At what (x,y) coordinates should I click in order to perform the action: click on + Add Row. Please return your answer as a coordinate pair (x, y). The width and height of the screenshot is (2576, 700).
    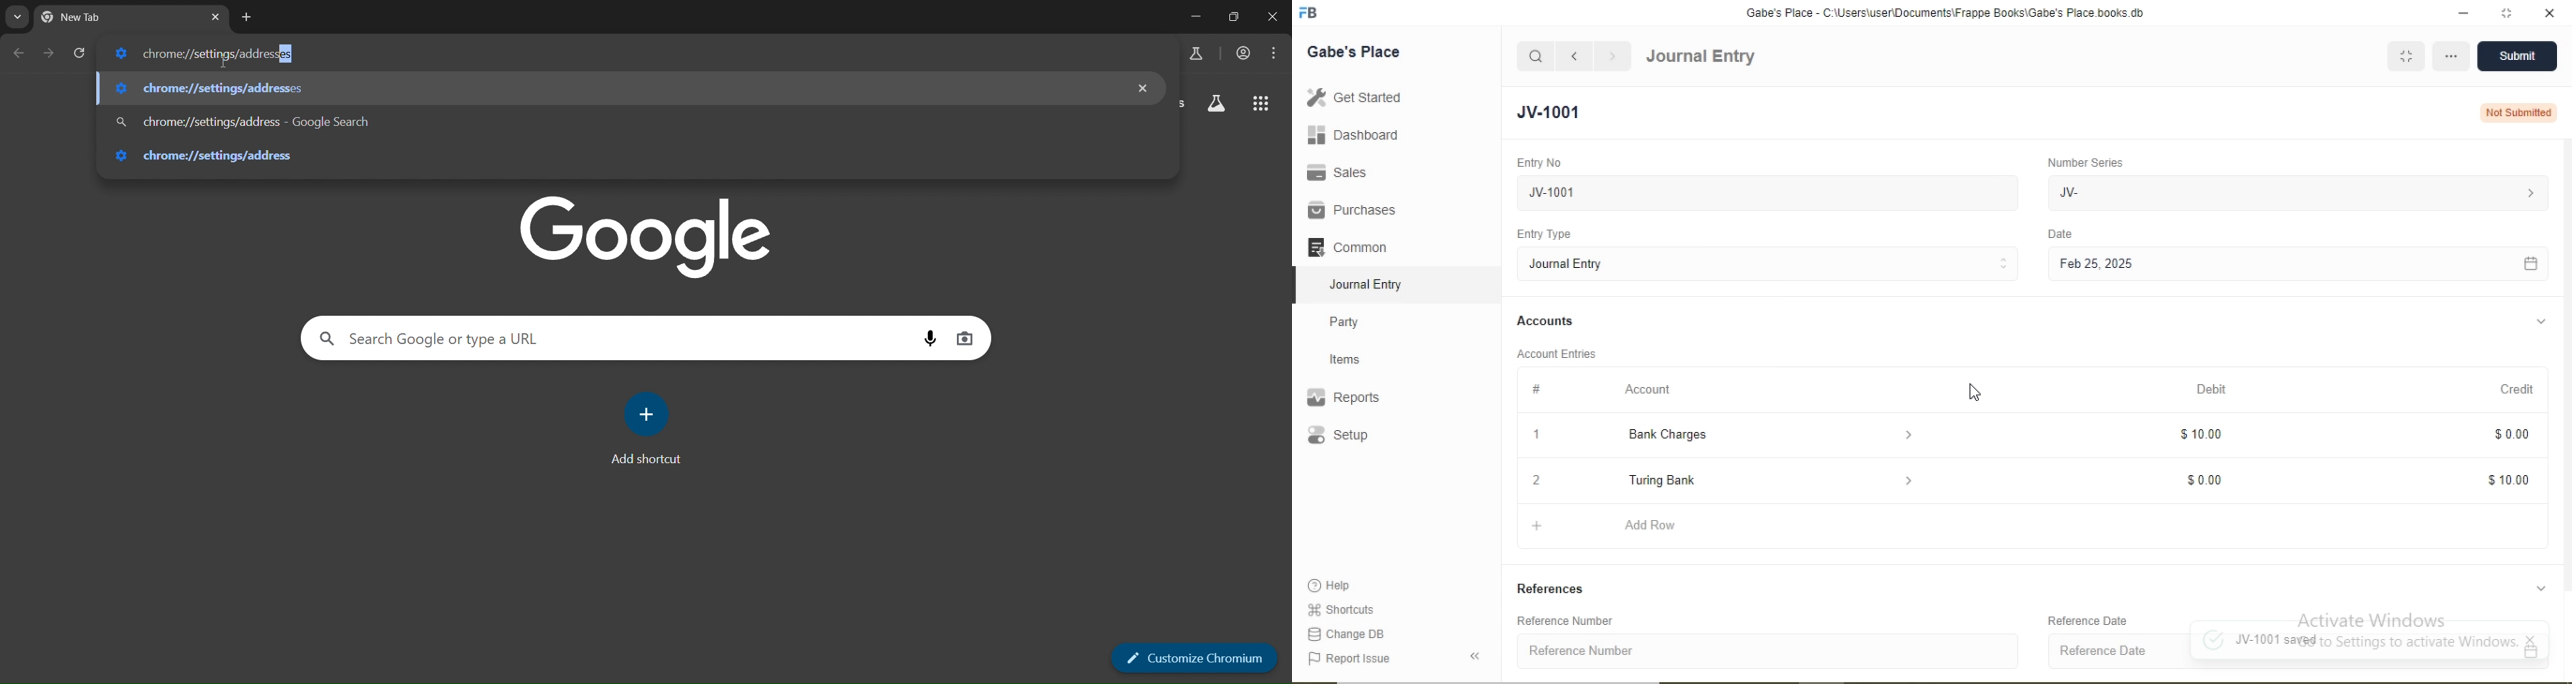
    Looking at the image, I should click on (2037, 528).